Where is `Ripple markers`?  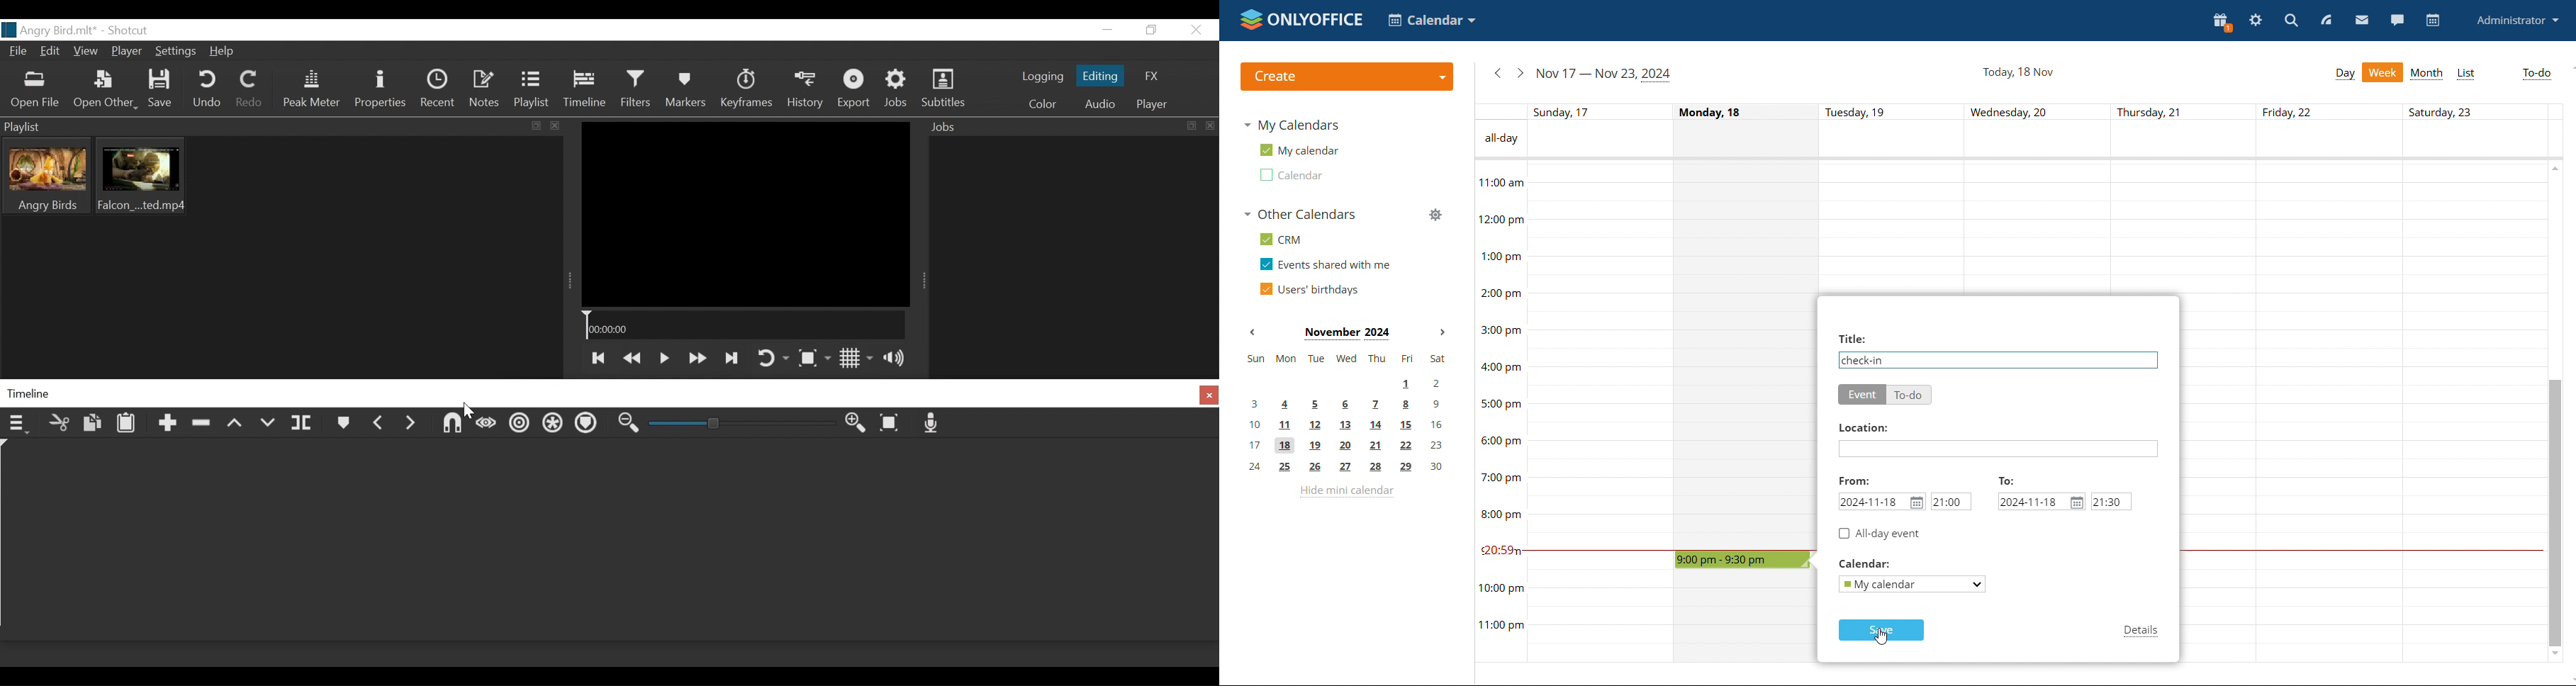
Ripple markers is located at coordinates (590, 424).